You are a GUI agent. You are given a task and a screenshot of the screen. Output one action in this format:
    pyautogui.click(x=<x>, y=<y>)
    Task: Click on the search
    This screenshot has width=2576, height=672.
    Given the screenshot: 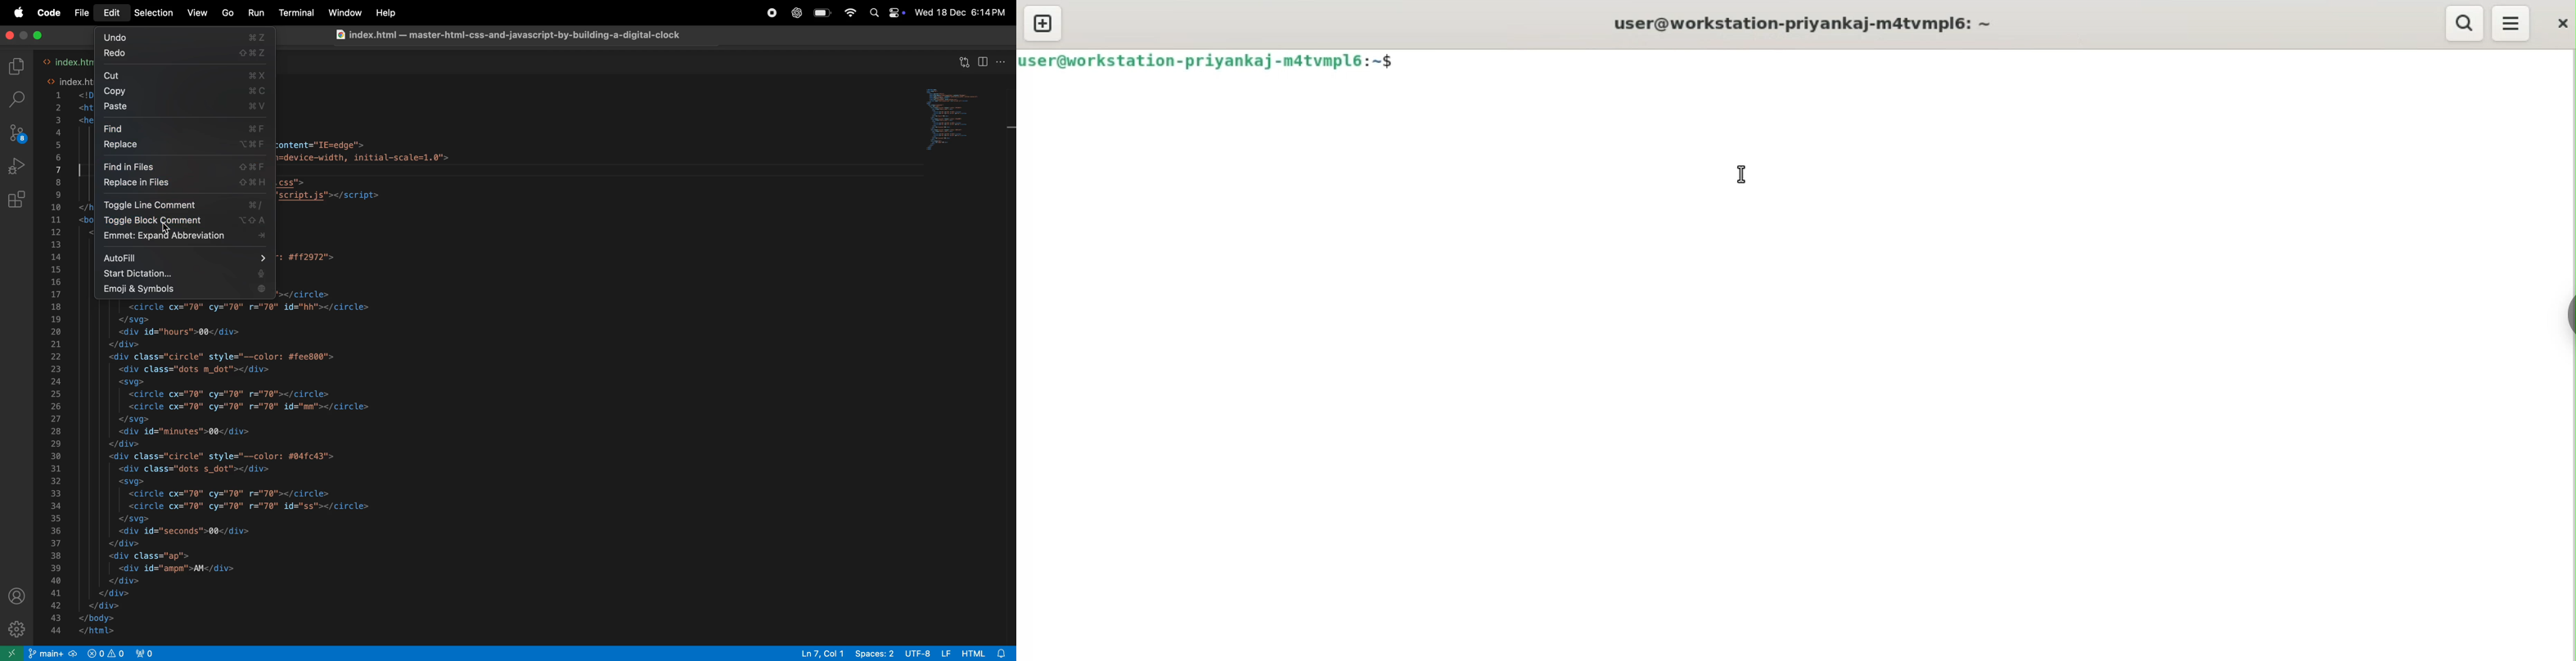 What is the action you would take?
    pyautogui.click(x=20, y=100)
    